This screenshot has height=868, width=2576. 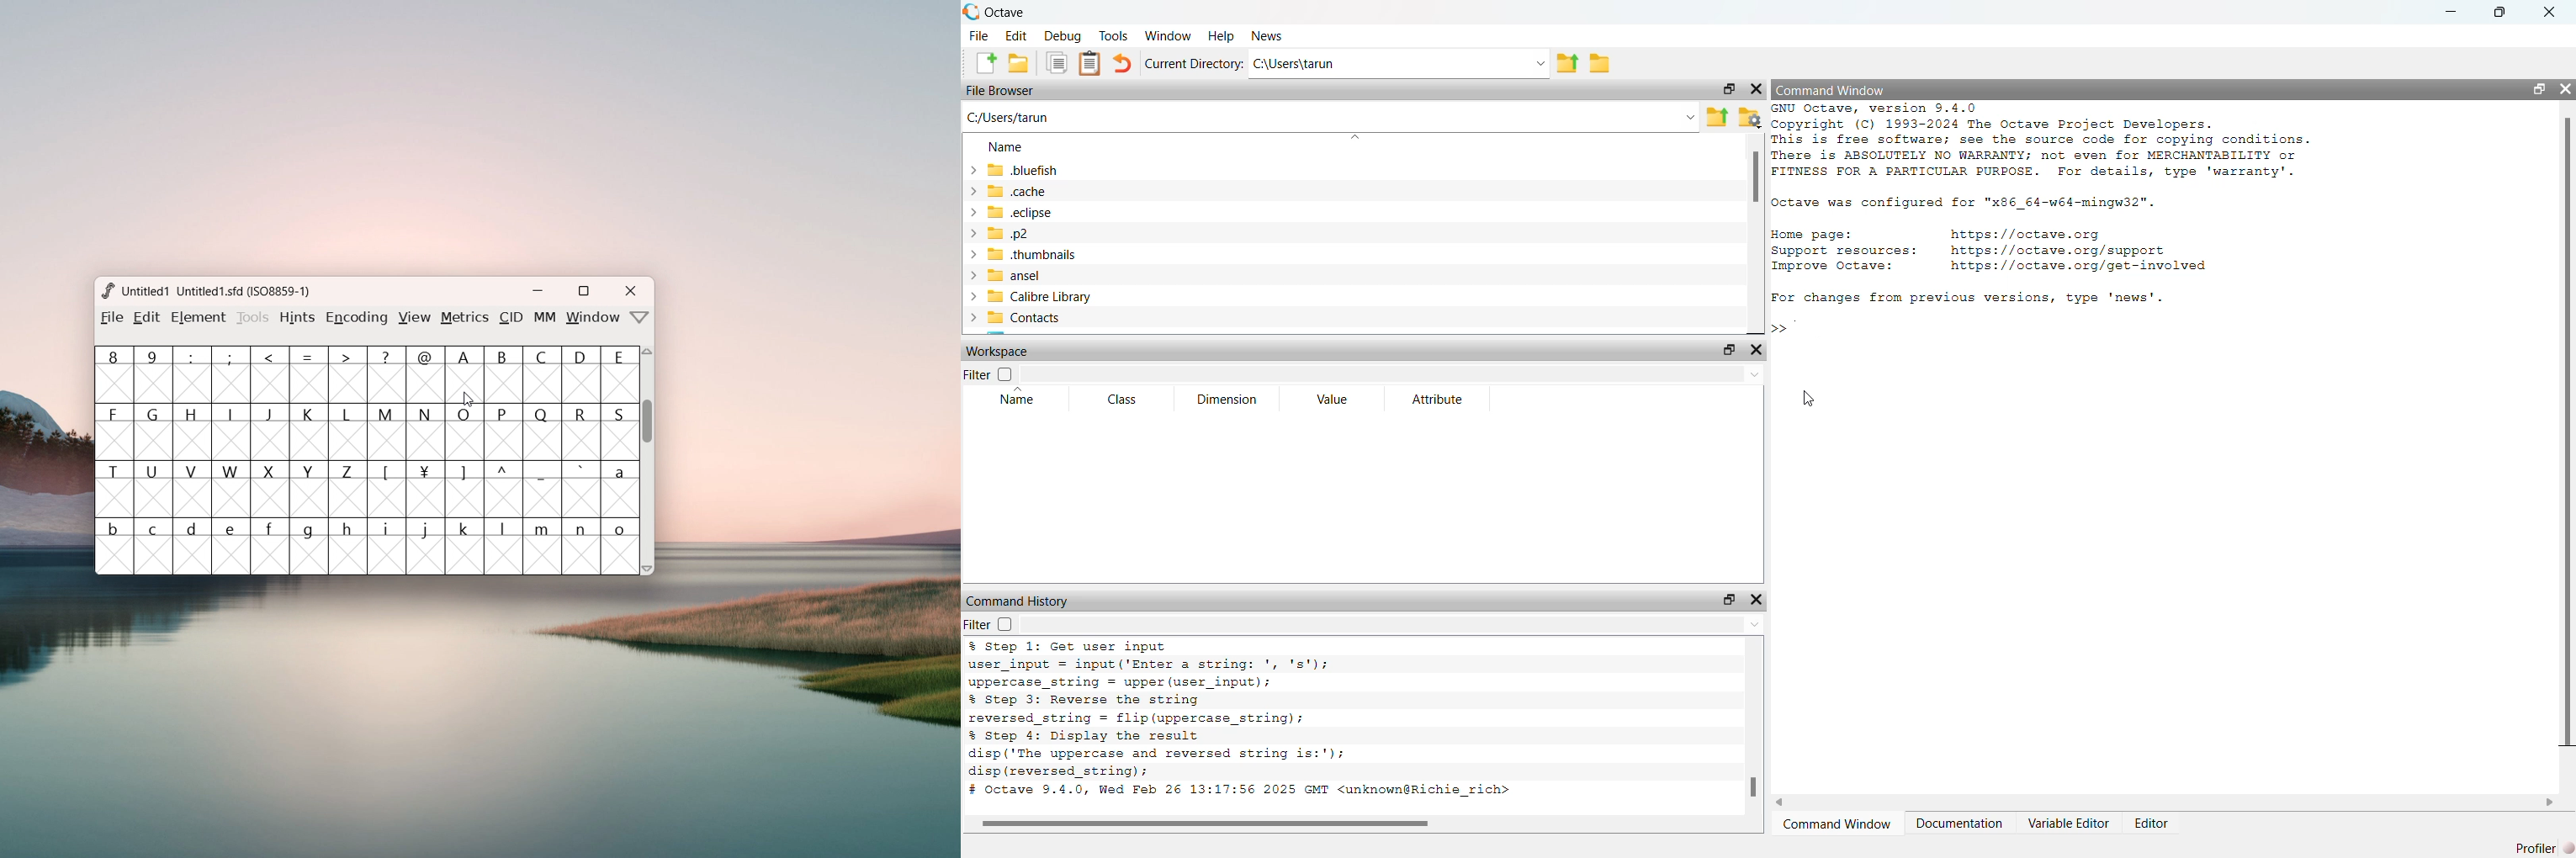 What do you see at coordinates (309, 374) in the screenshot?
I see `=` at bounding box center [309, 374].